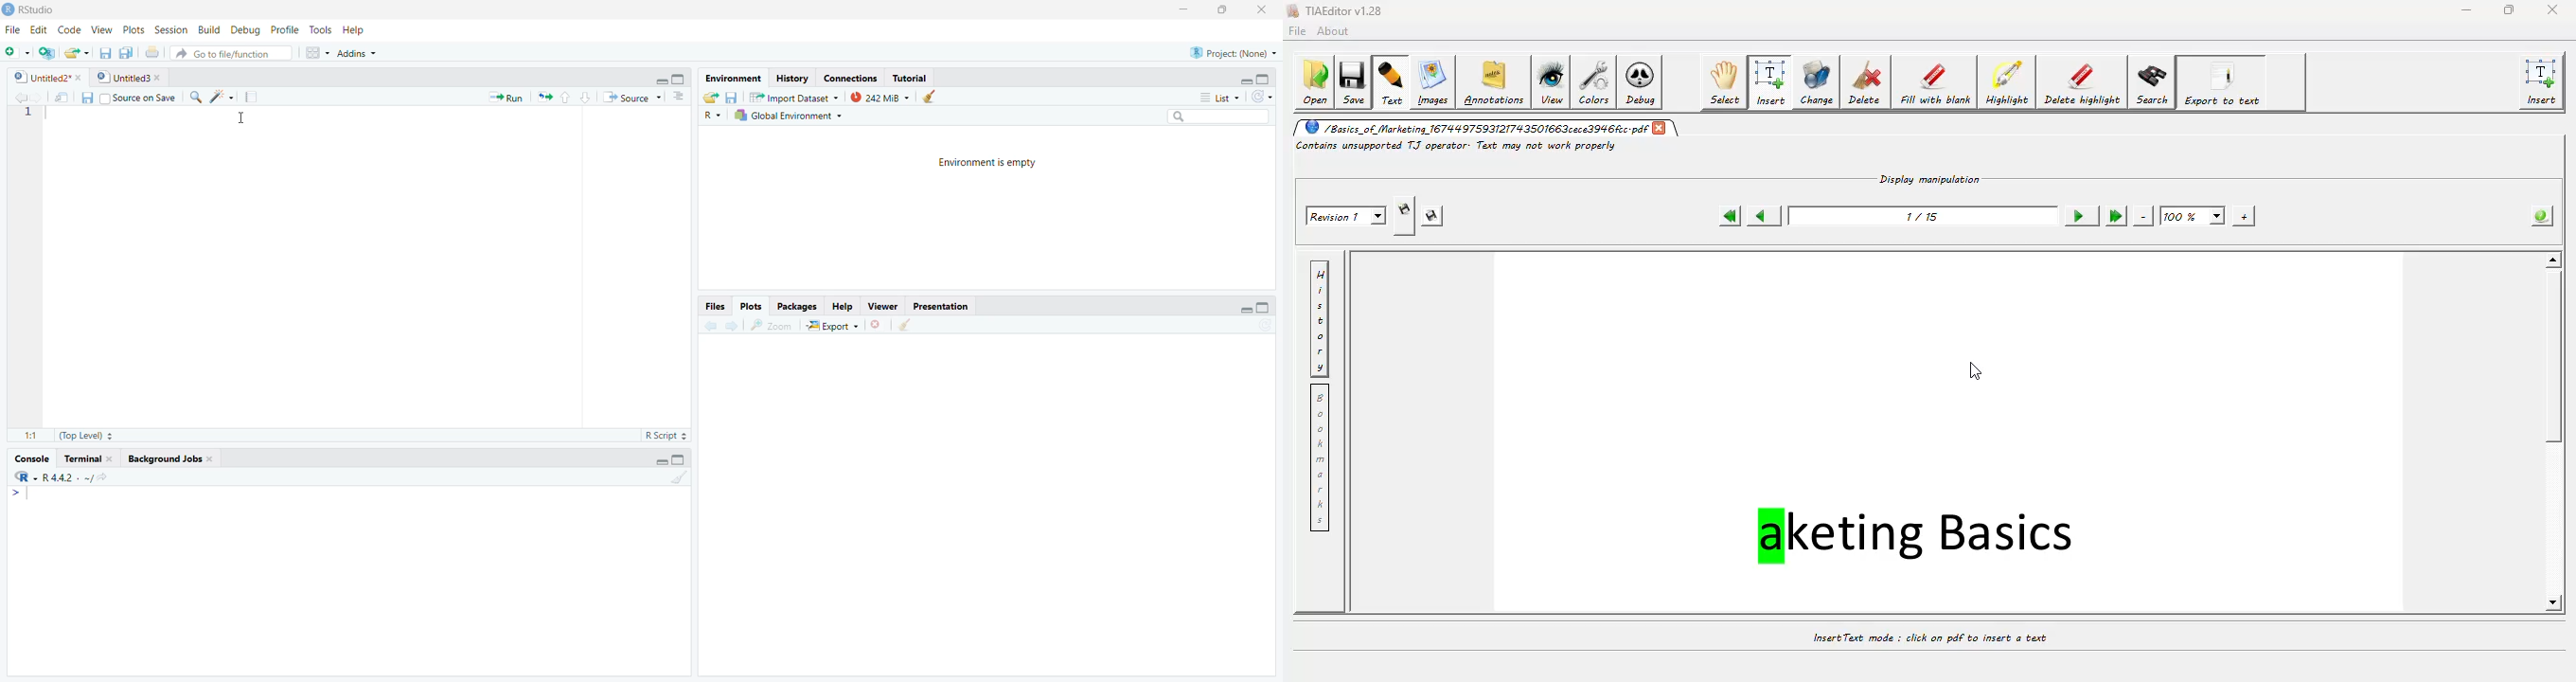 The width and height of the screenshot is (2576, 700). What do you see at coordinates (86, 436) in the screenshot?
I see `(Top Level) 3` at bounding box center [86, 436].